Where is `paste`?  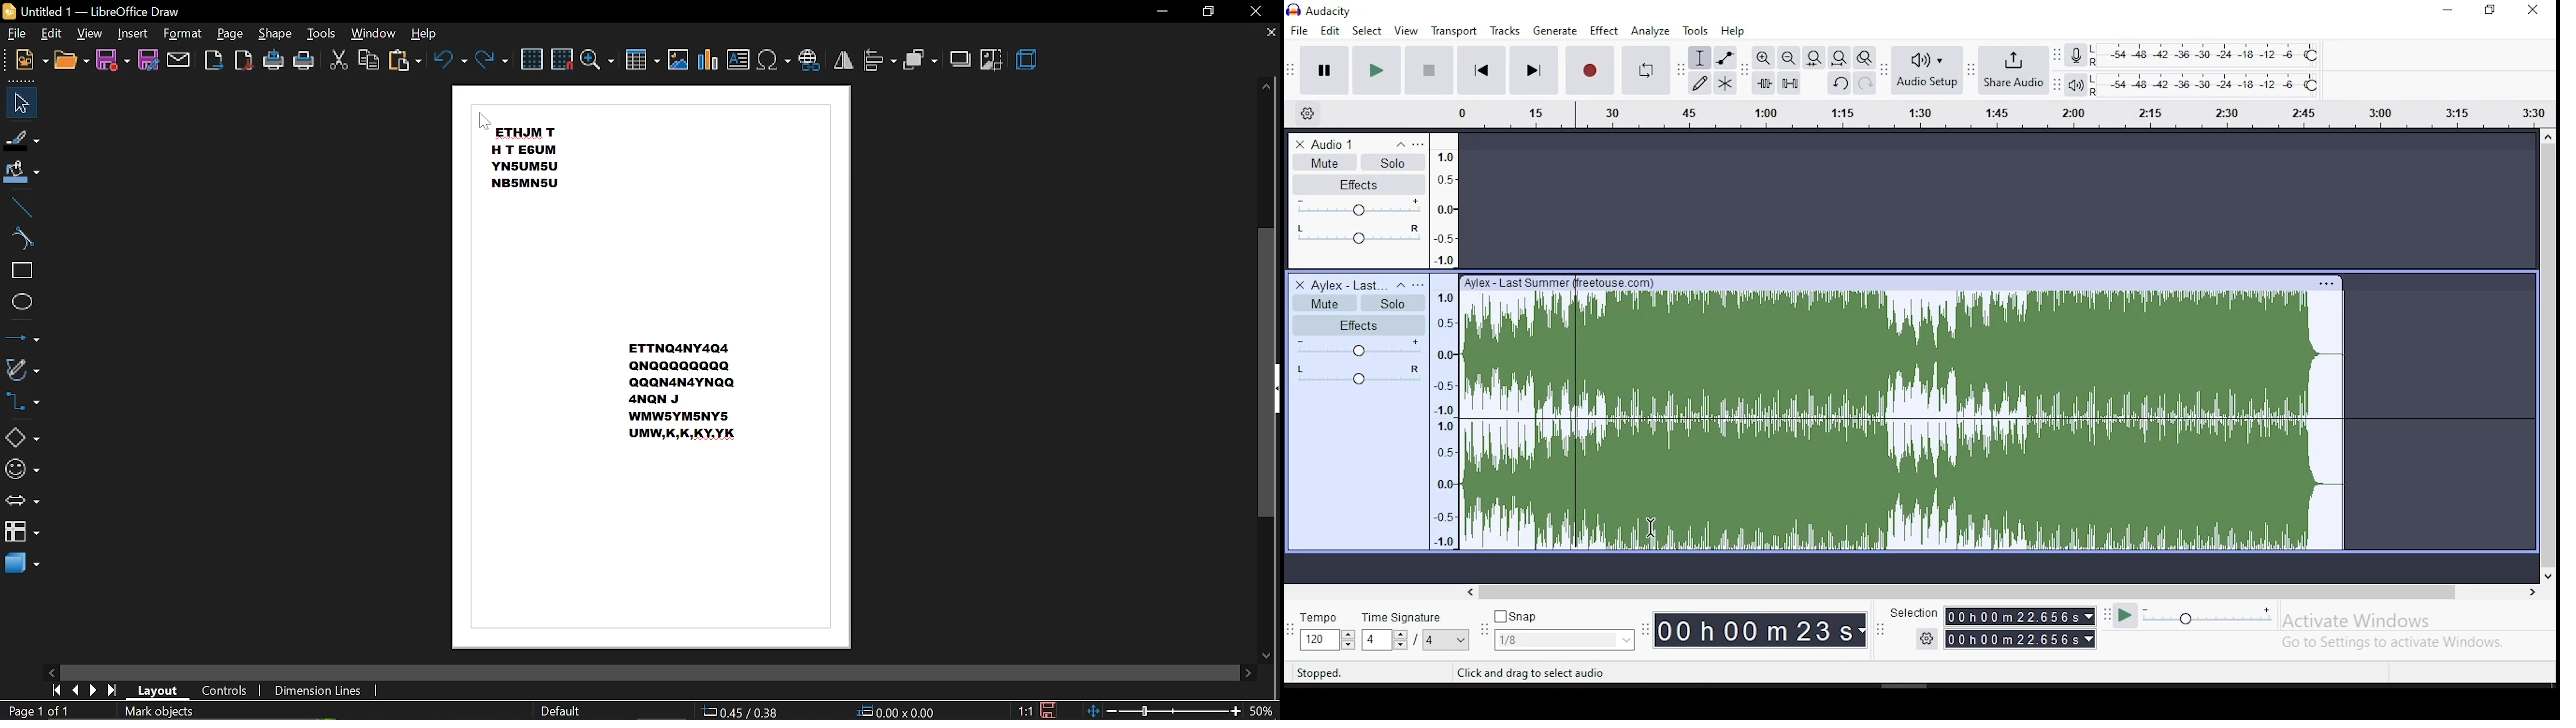
paste is located at coordinates (403, 61).